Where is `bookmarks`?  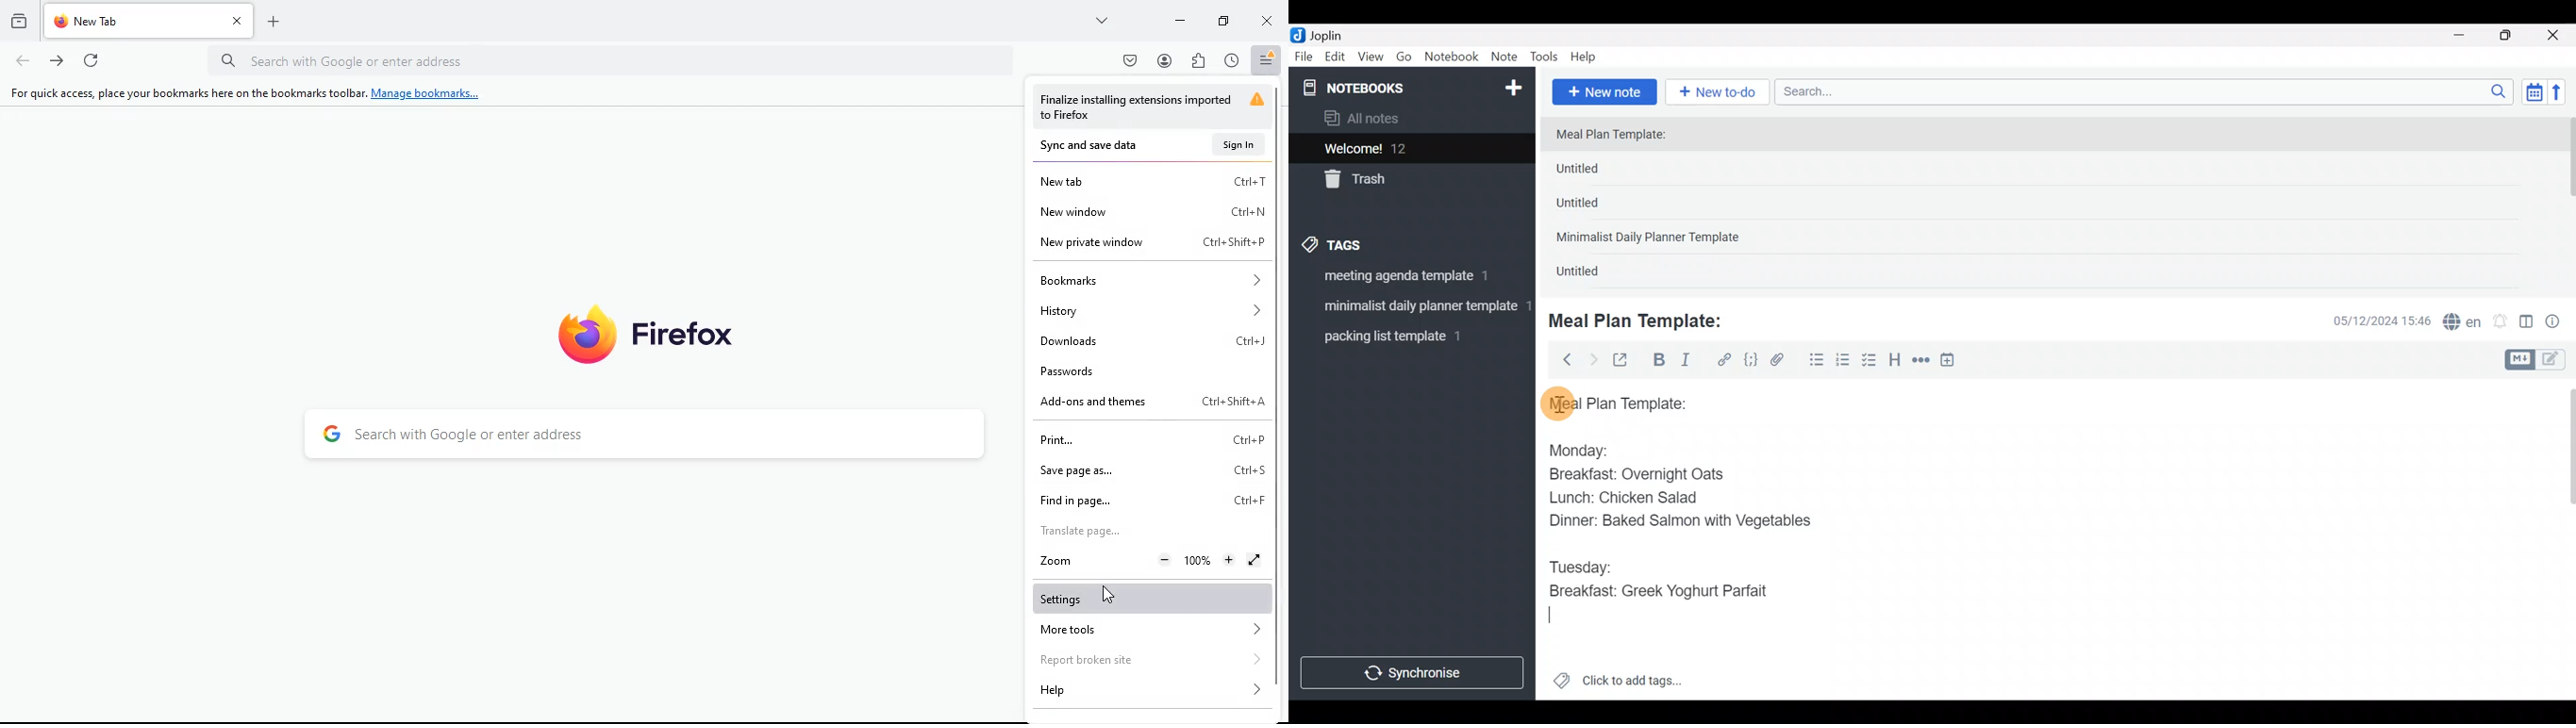 bookmarks is located at coordinates (1152, 280).